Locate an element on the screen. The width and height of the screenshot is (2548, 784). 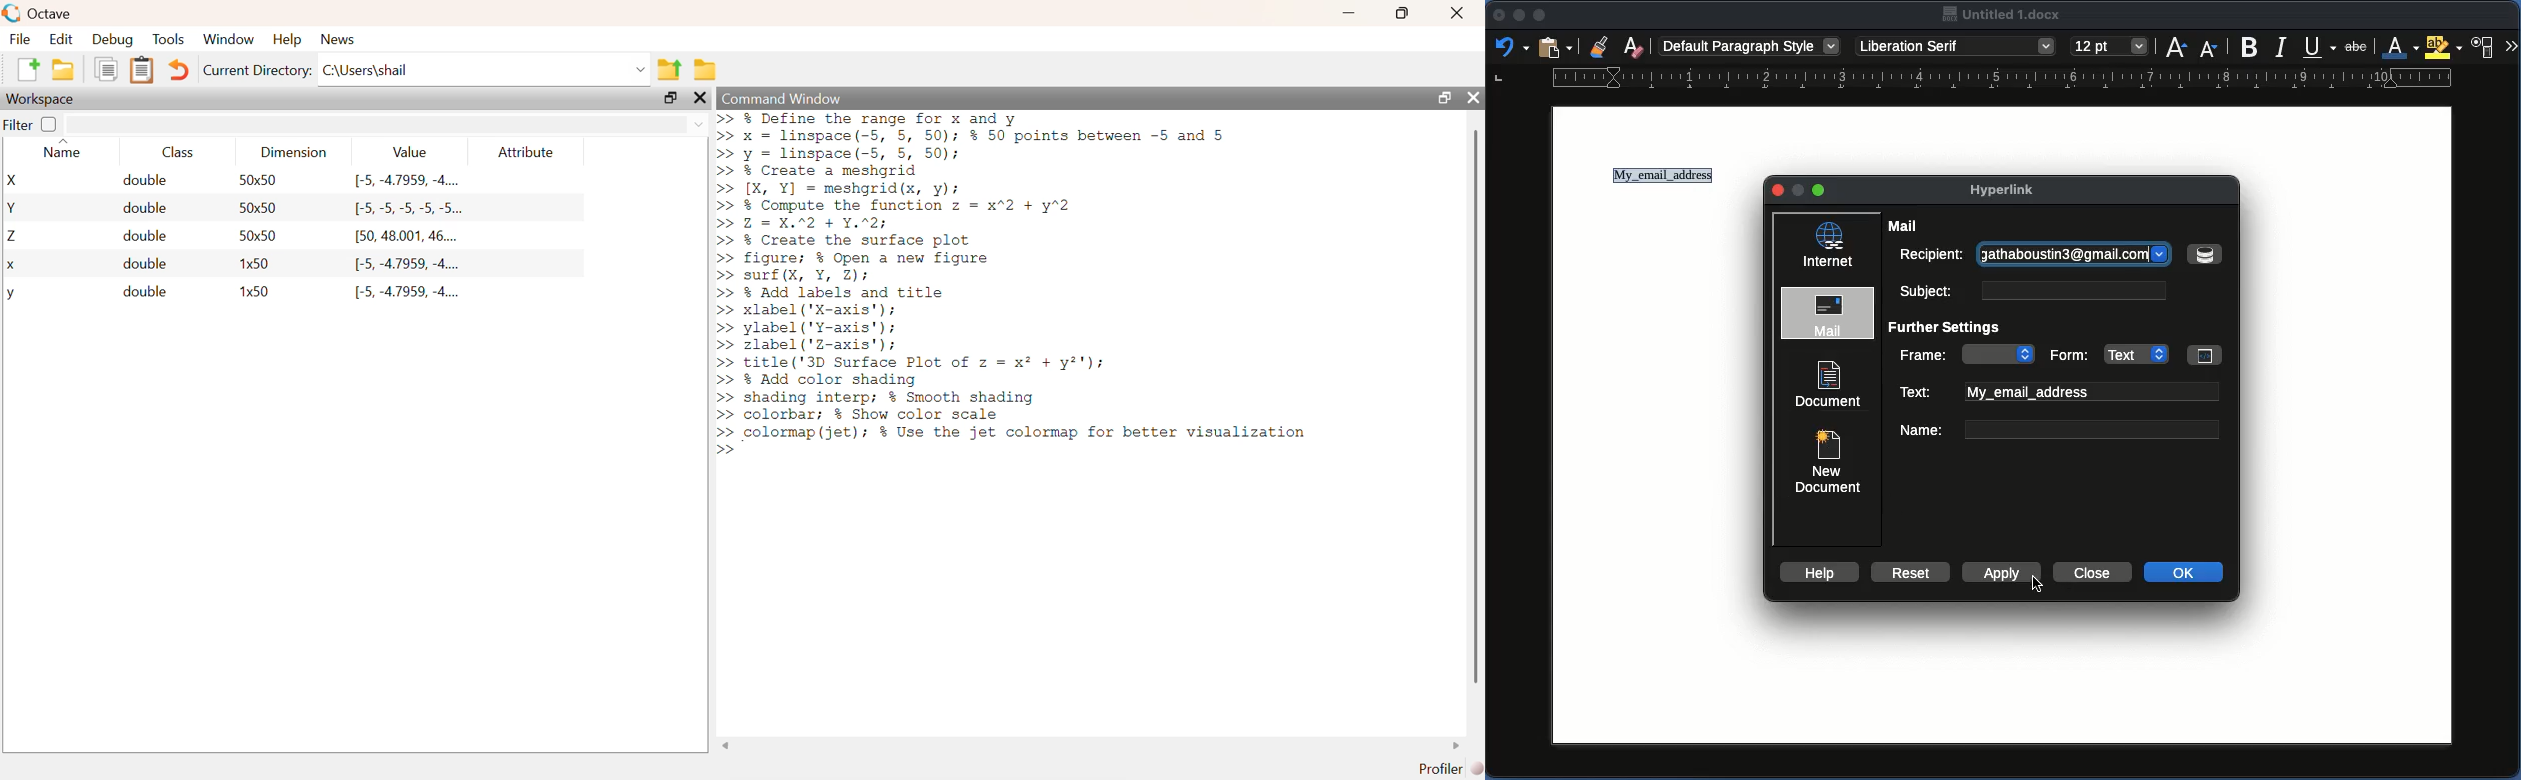
[-5,-4.7959, 4.... is located at coordinates (407, 265).